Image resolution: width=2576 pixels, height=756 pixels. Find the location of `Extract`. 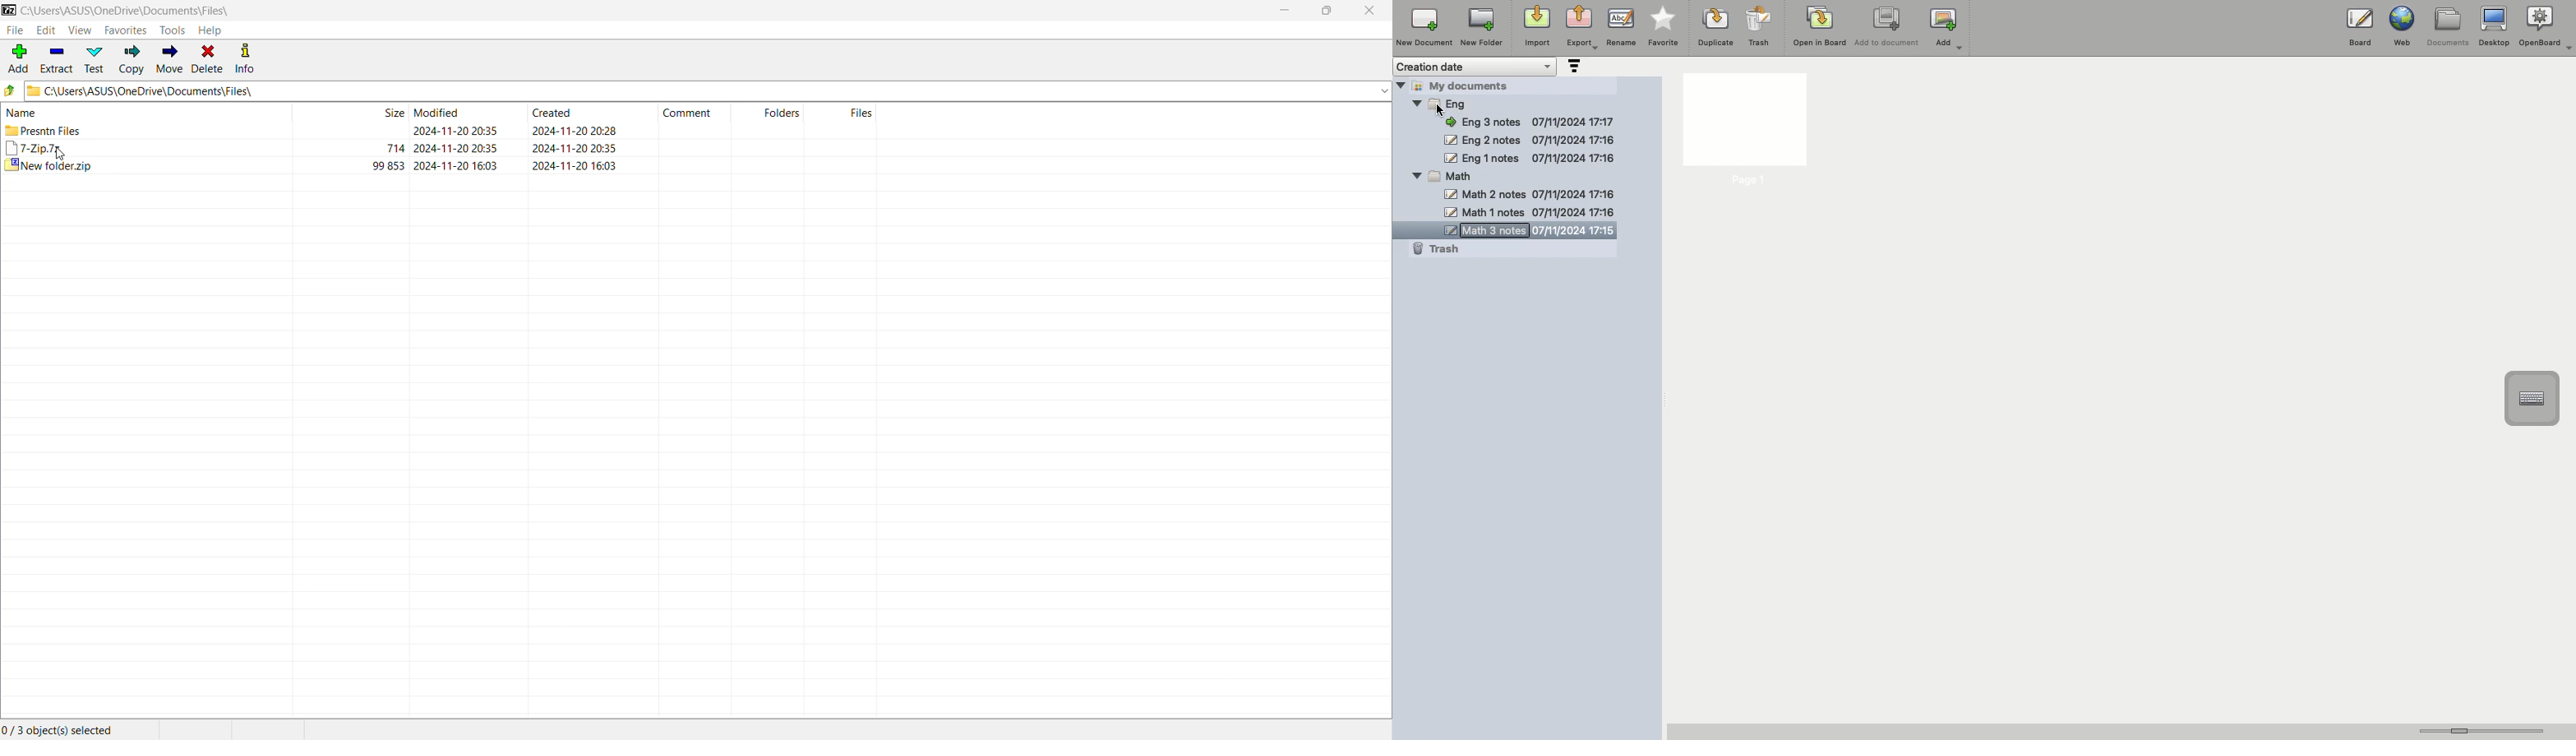

Extract is located at coordinates (57, 59).